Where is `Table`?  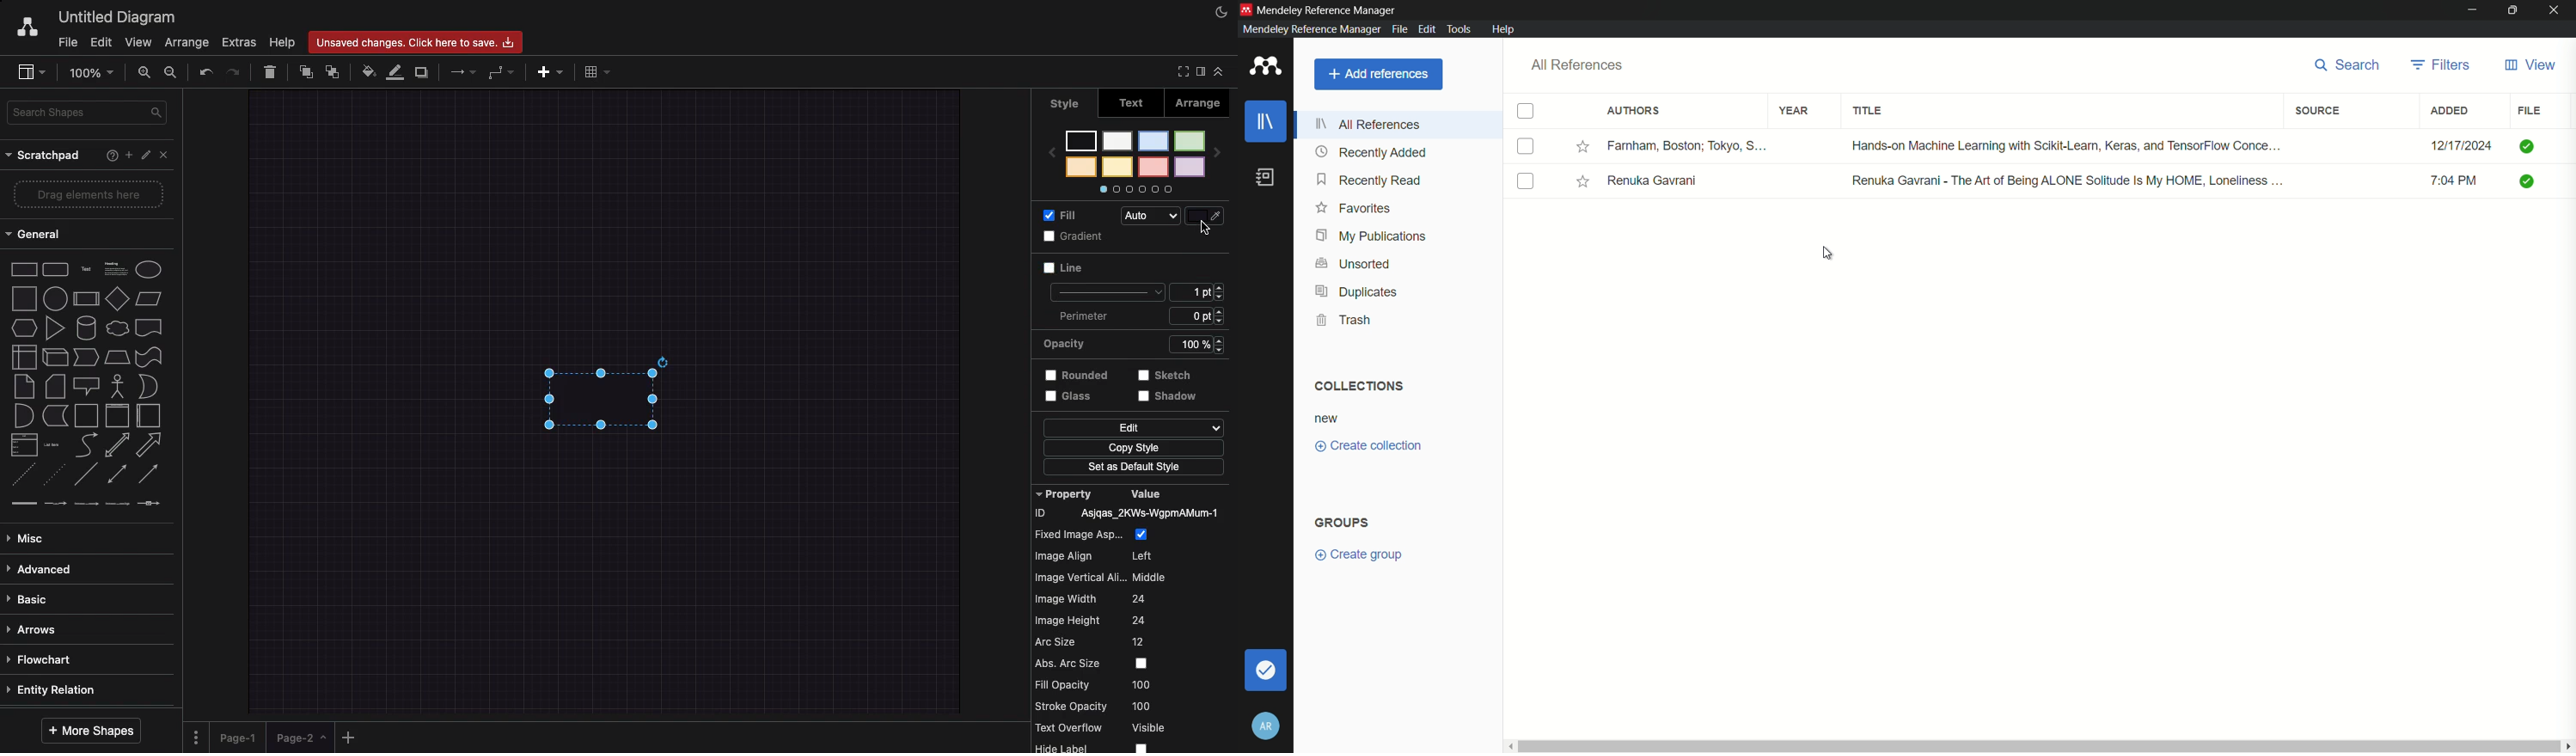
Table is located at coordinates (595, 71).